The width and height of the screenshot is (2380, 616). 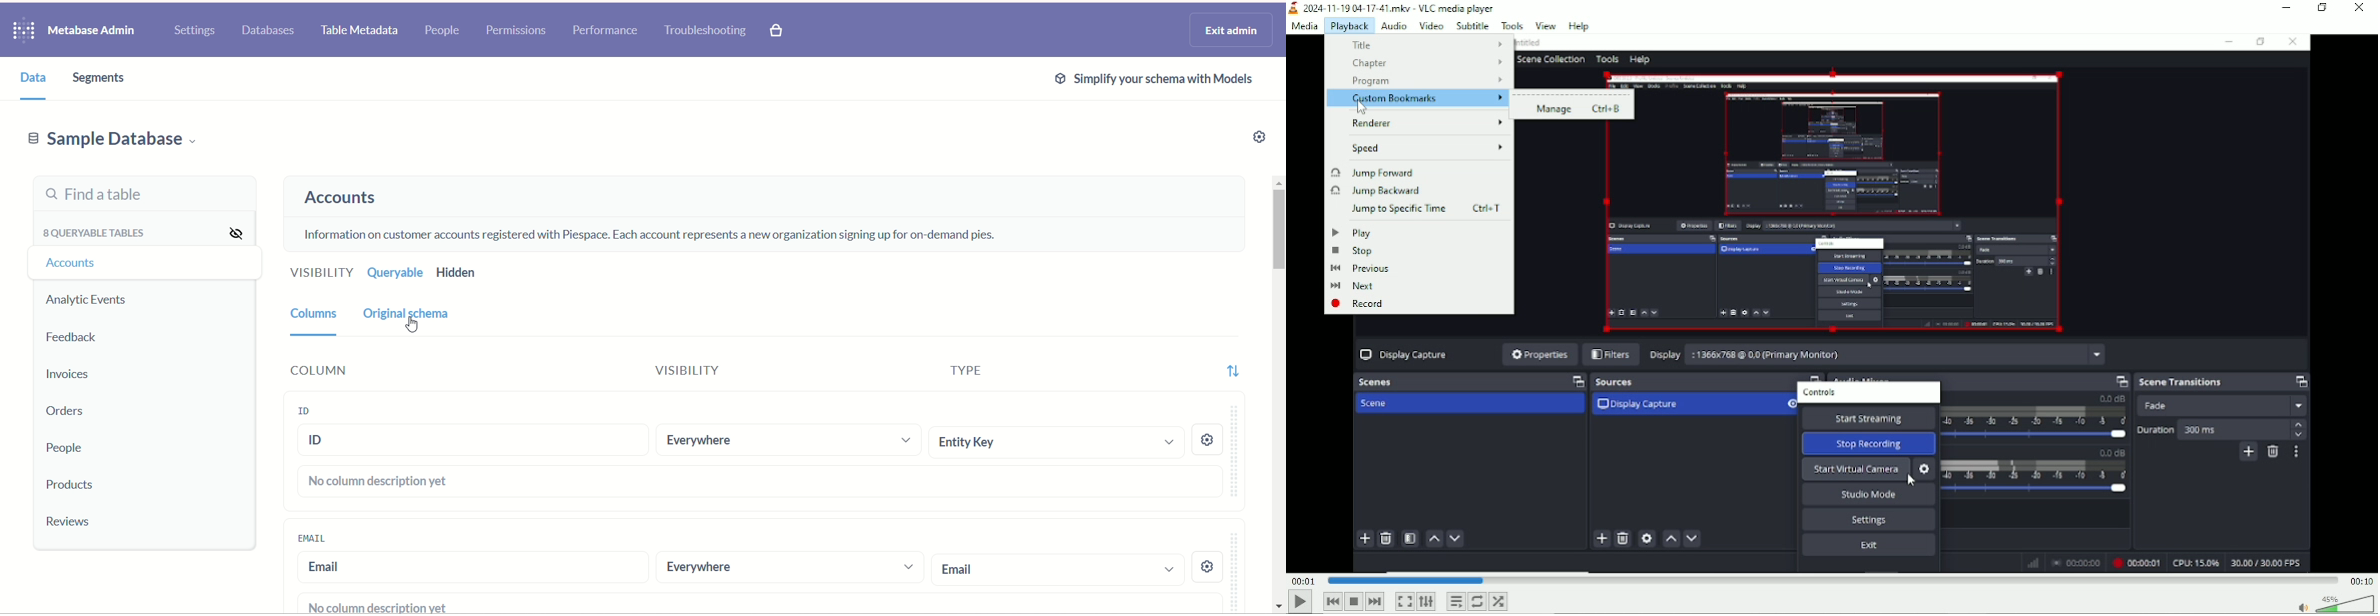 I want to click on Toggle loop all, loop one and no loop , so click(x=1478, y=601).